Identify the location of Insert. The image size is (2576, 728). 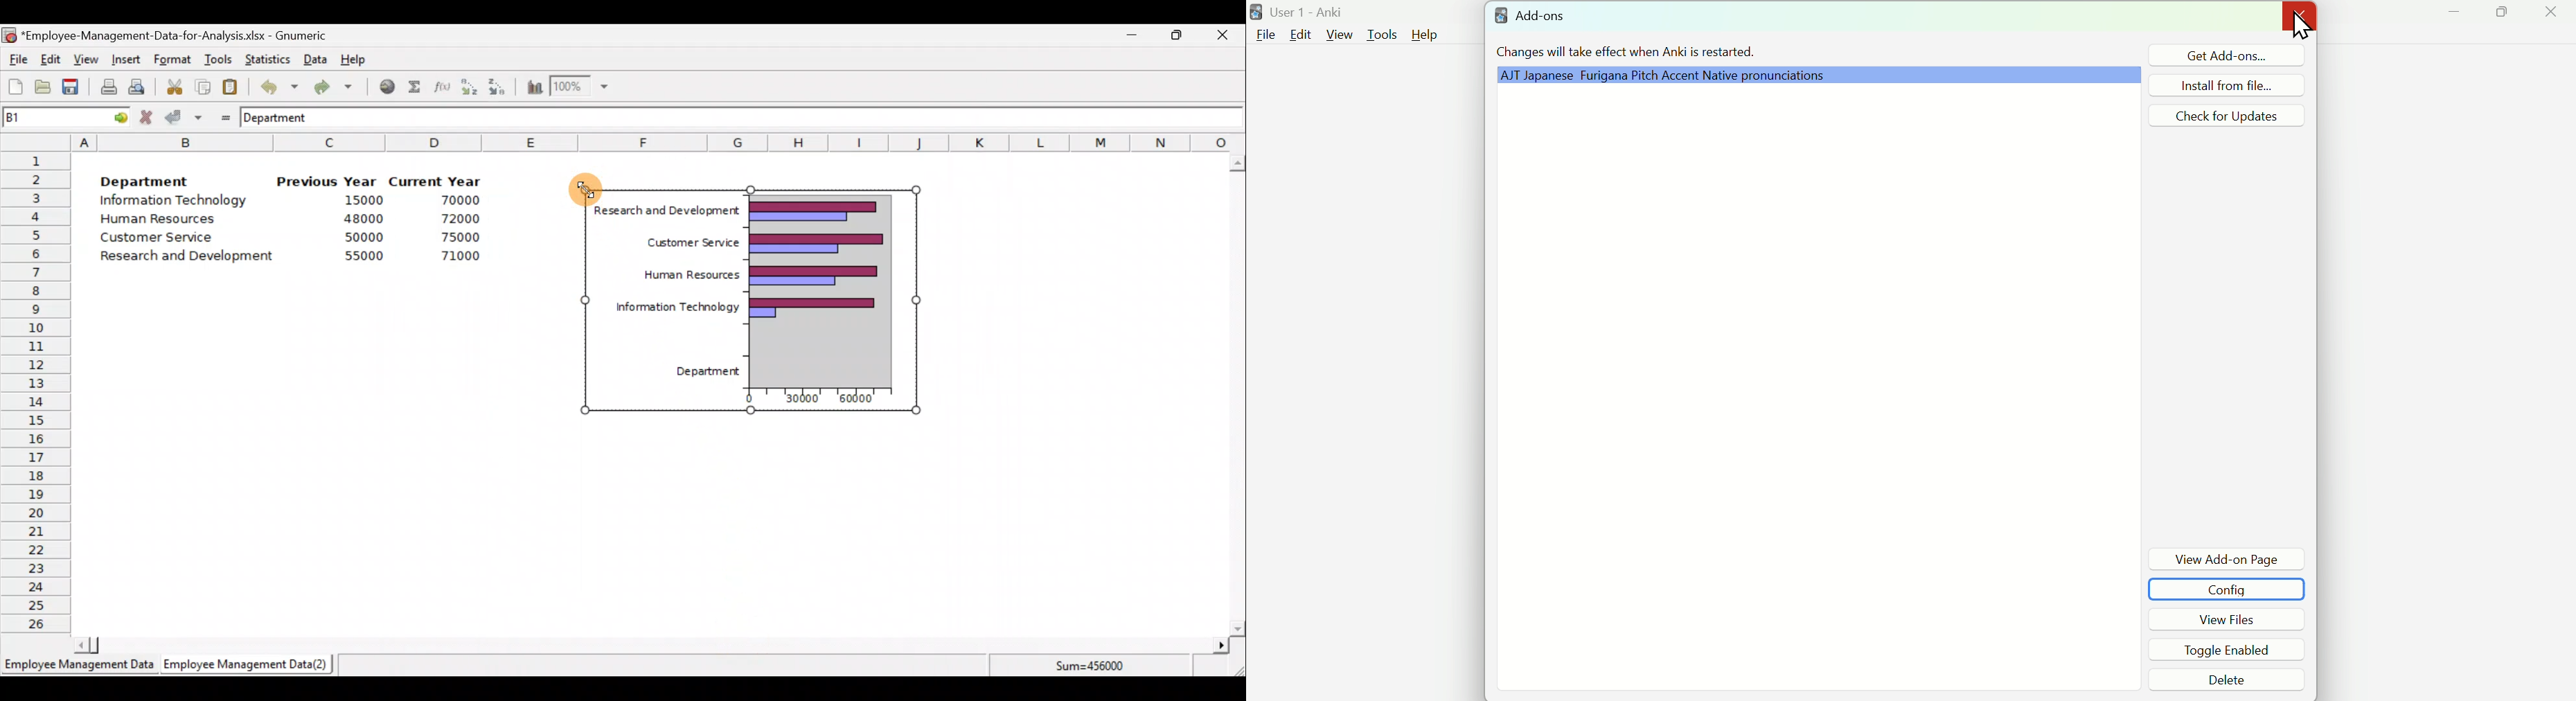
(125, 60).